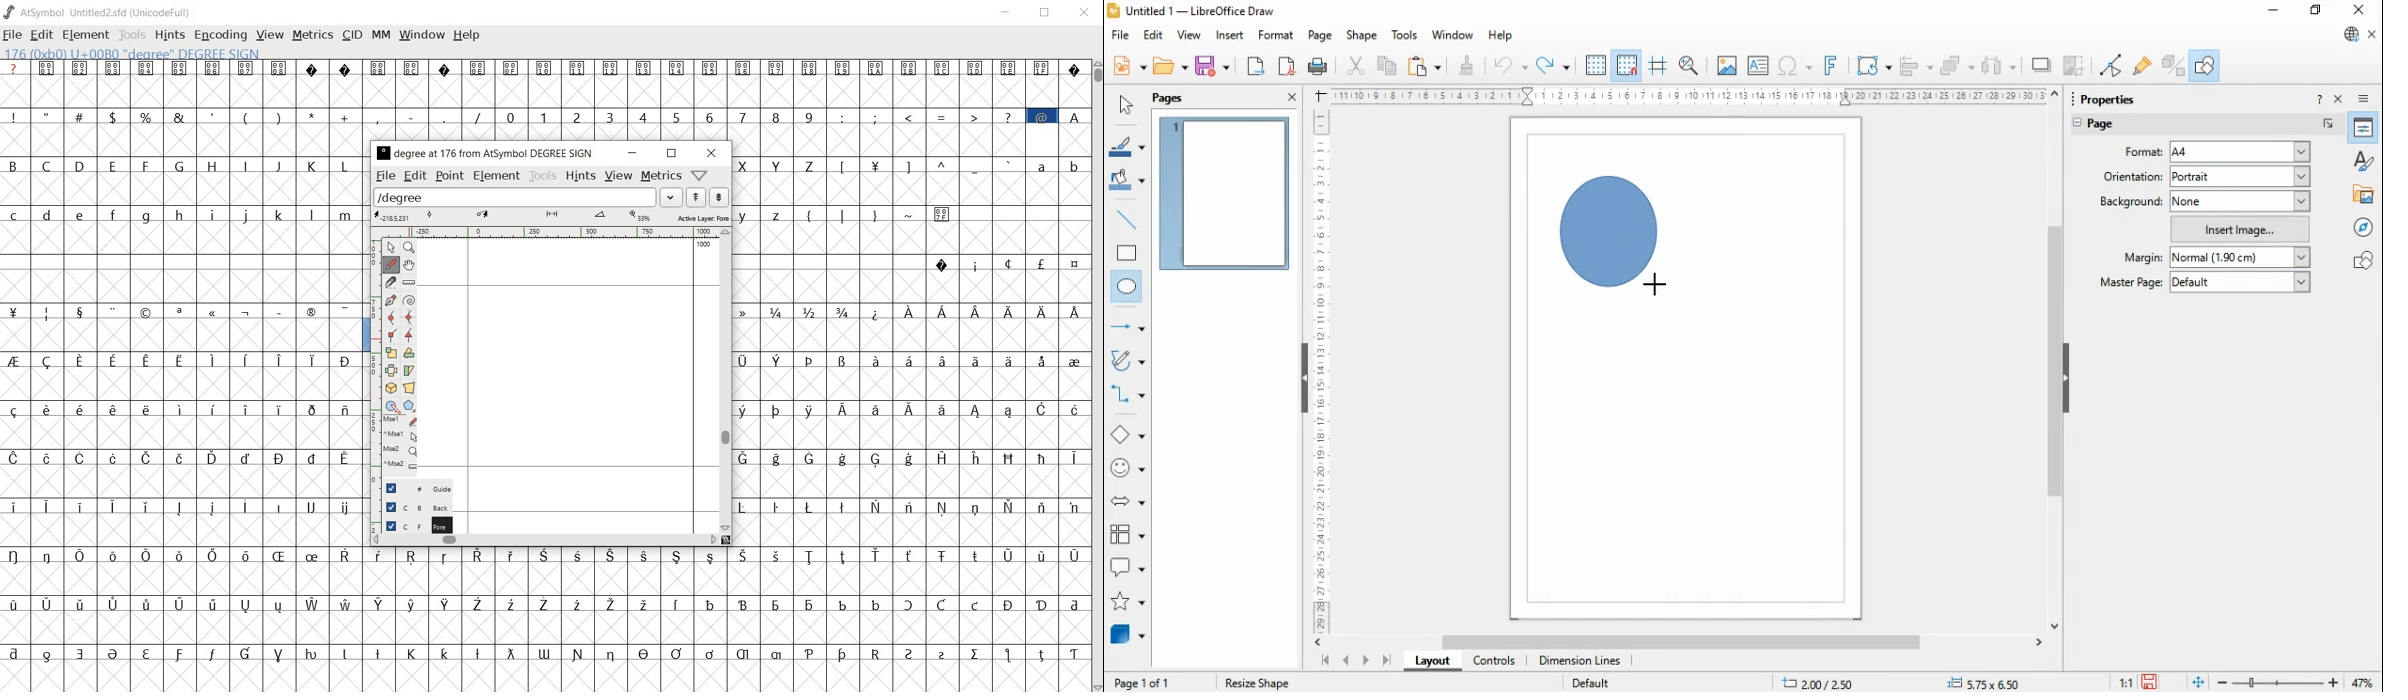 The height and width of the screenshot is (700, 2408). I want to click on normal, so click(2240, 258).